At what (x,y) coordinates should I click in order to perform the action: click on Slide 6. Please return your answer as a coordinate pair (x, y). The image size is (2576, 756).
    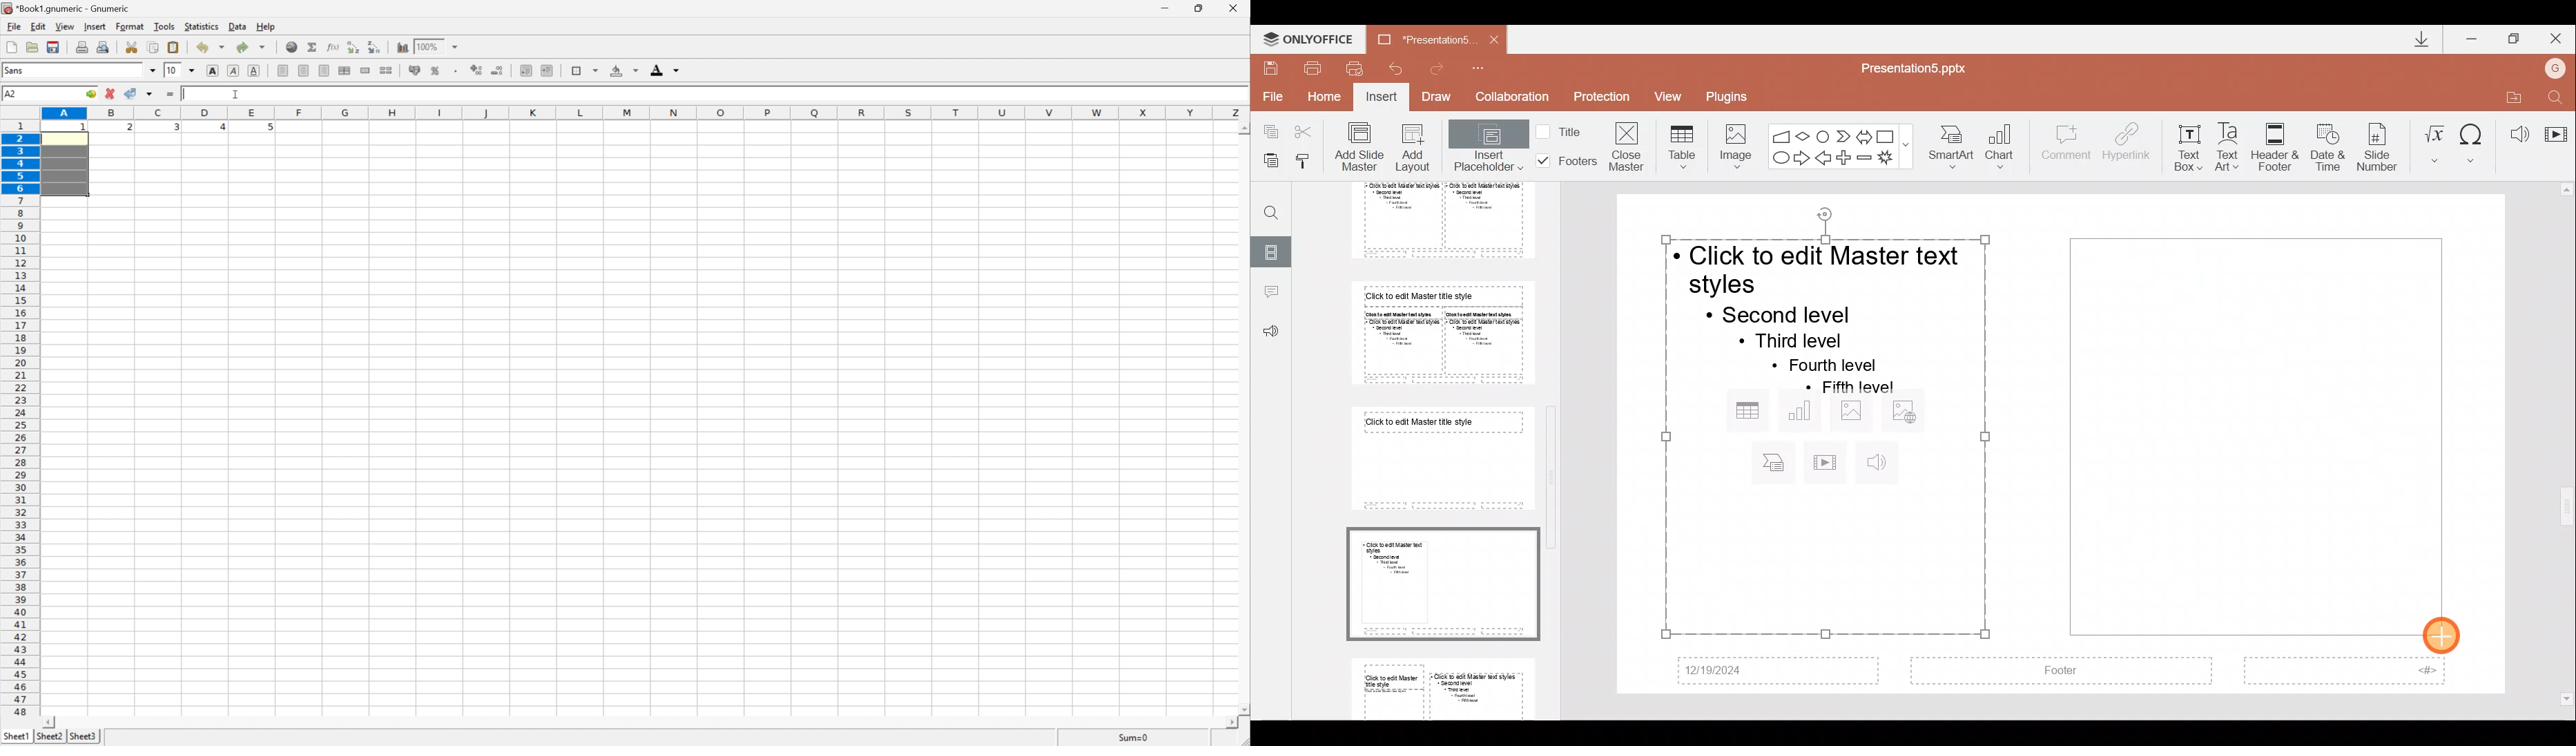
    Looking at the image, I should click on (1438, 332).